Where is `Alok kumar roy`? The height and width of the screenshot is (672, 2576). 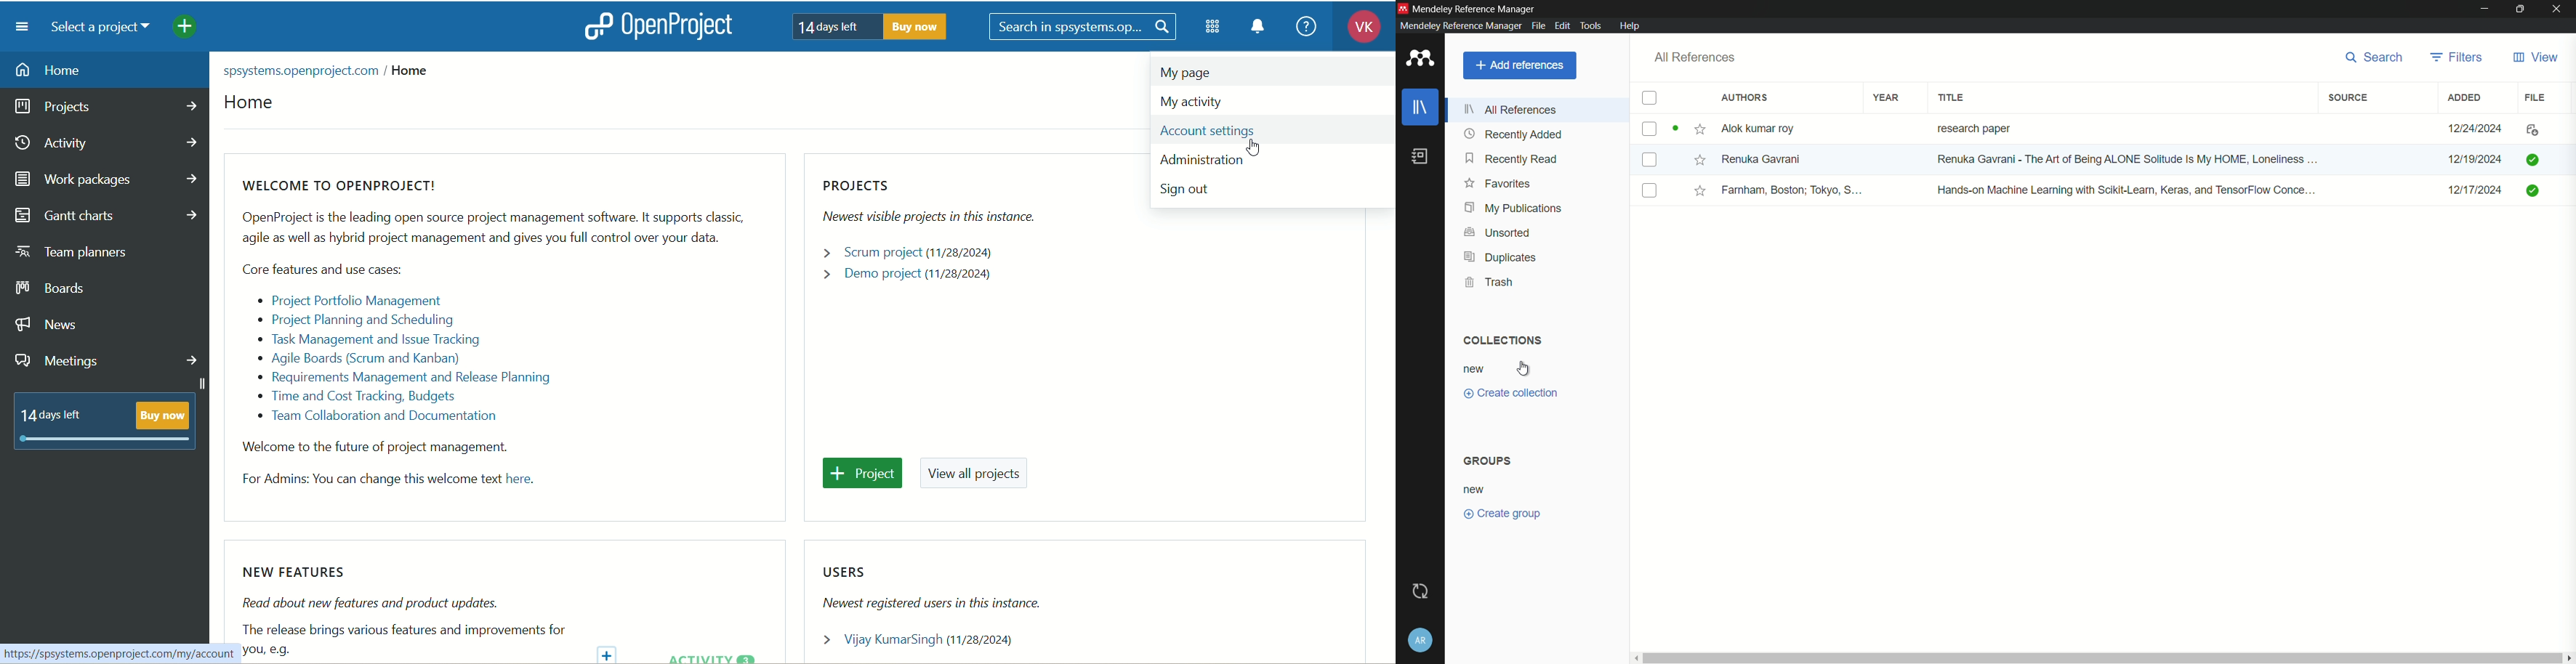
Alok kumar roy is located at coordinates (1759, 128).